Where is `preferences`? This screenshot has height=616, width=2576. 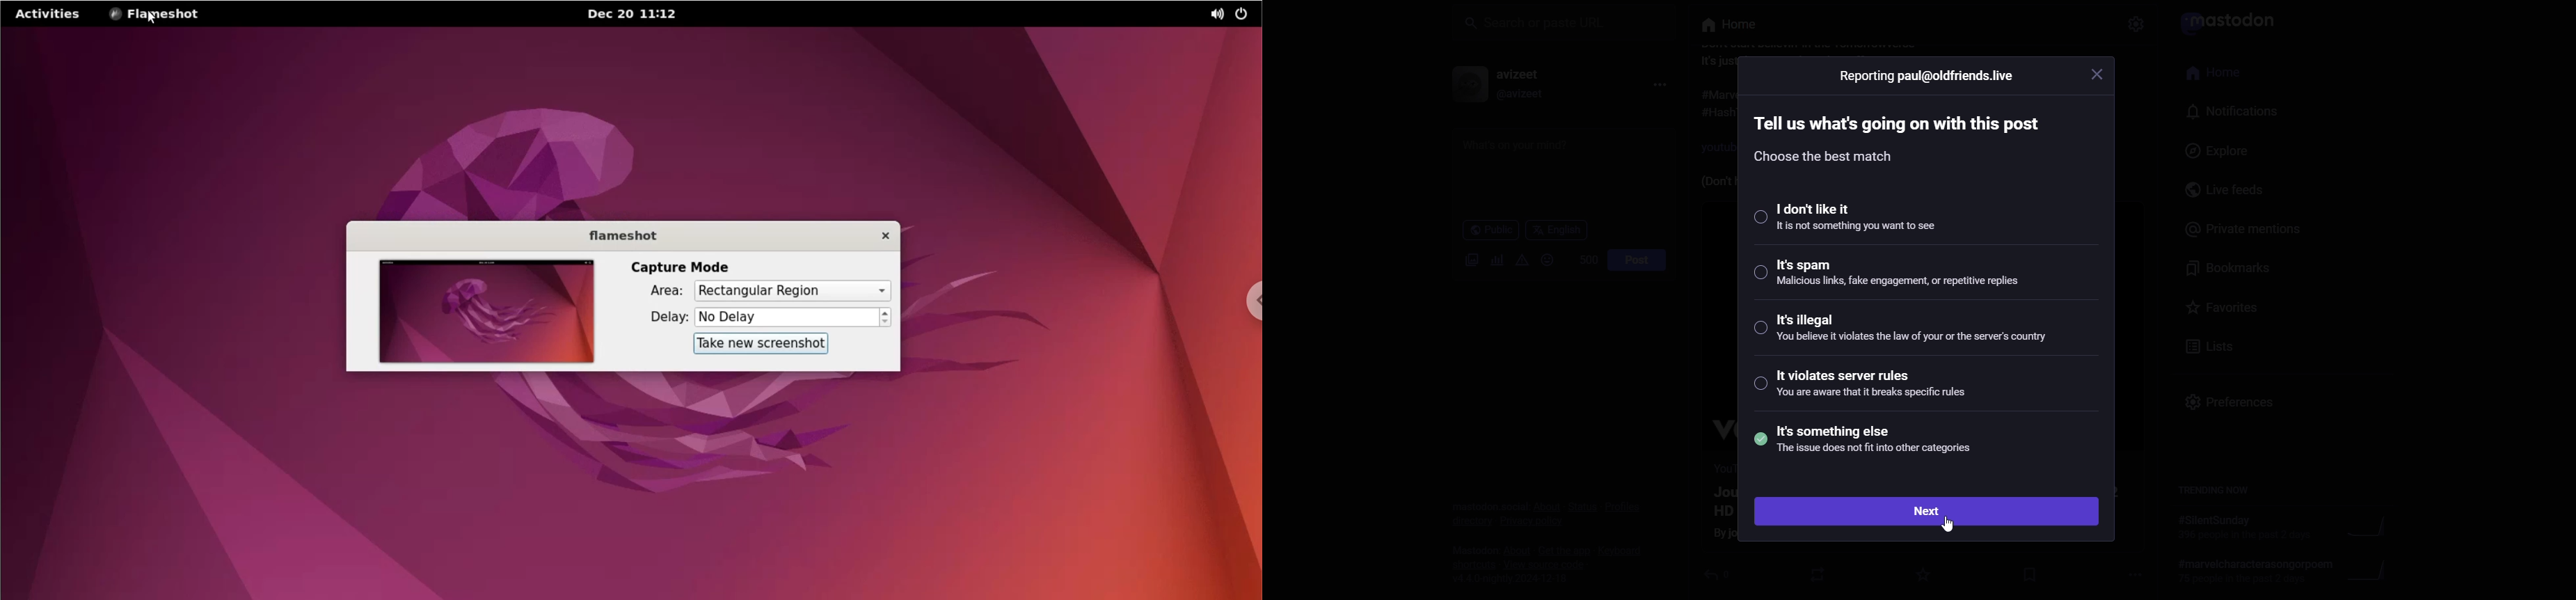 preferences is located at coordinates (2236, 406).